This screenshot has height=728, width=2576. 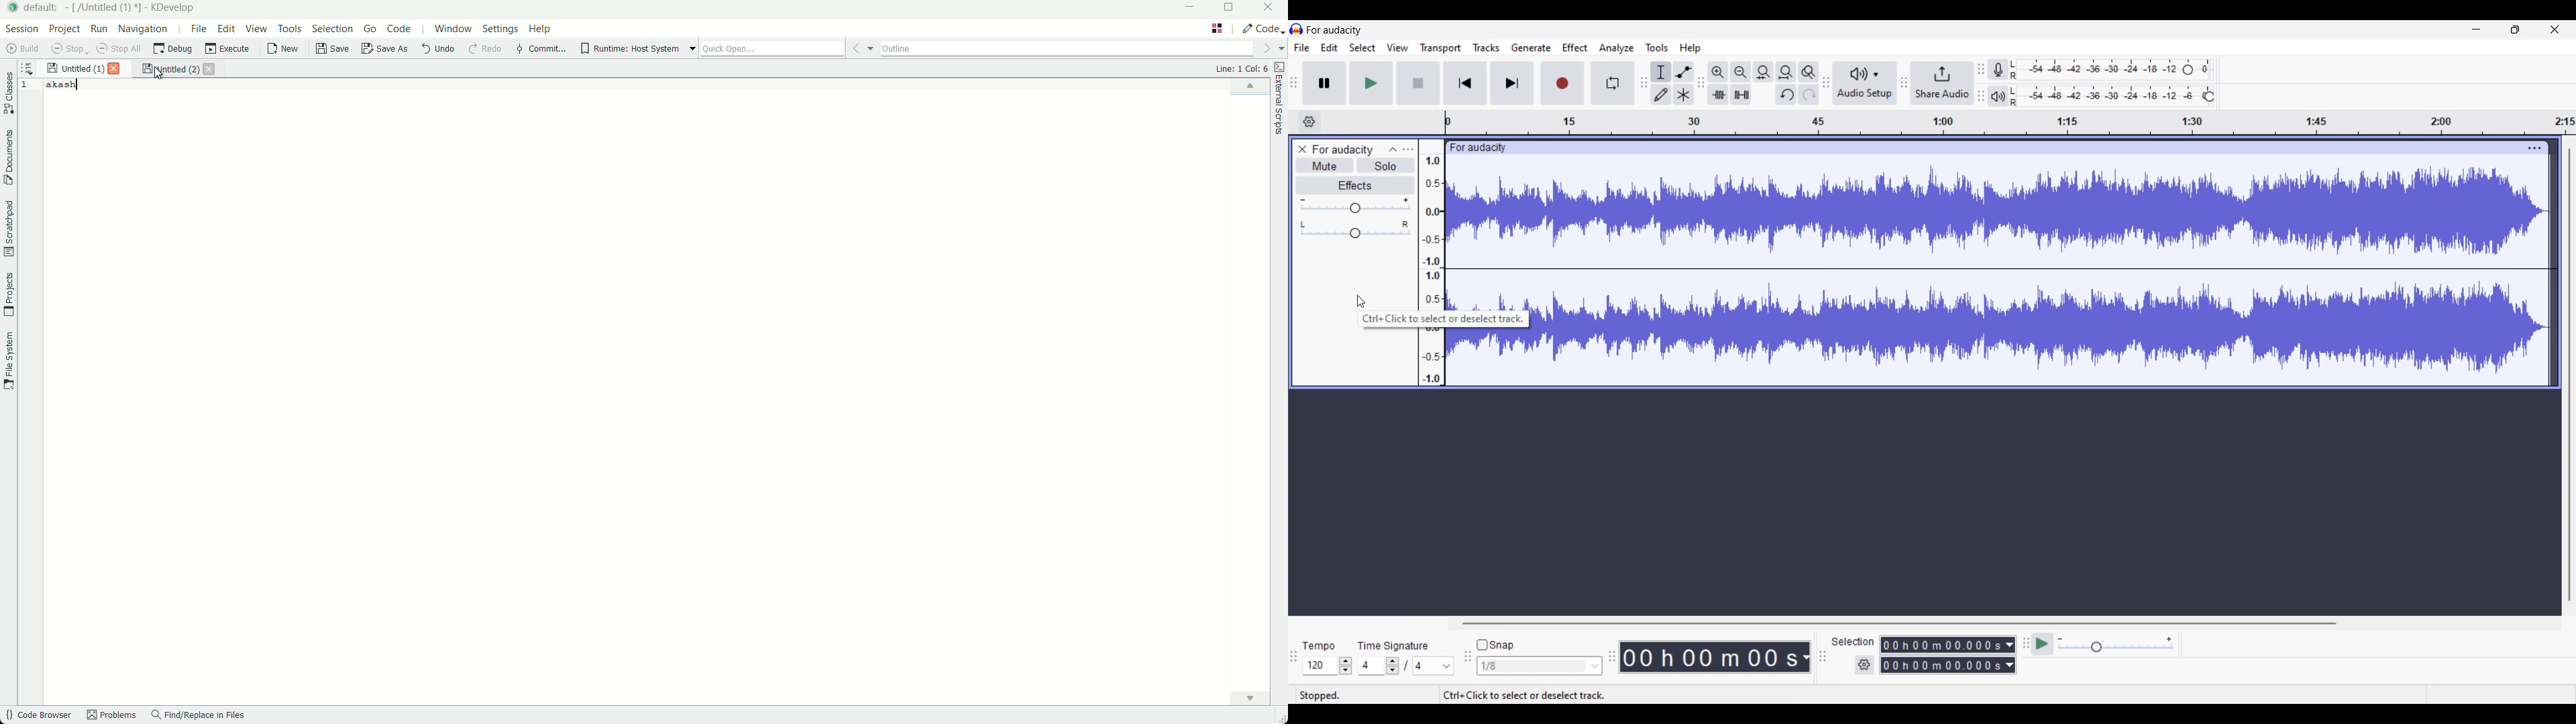 I want to click on Enable looping, so click(x=1613, y=83).